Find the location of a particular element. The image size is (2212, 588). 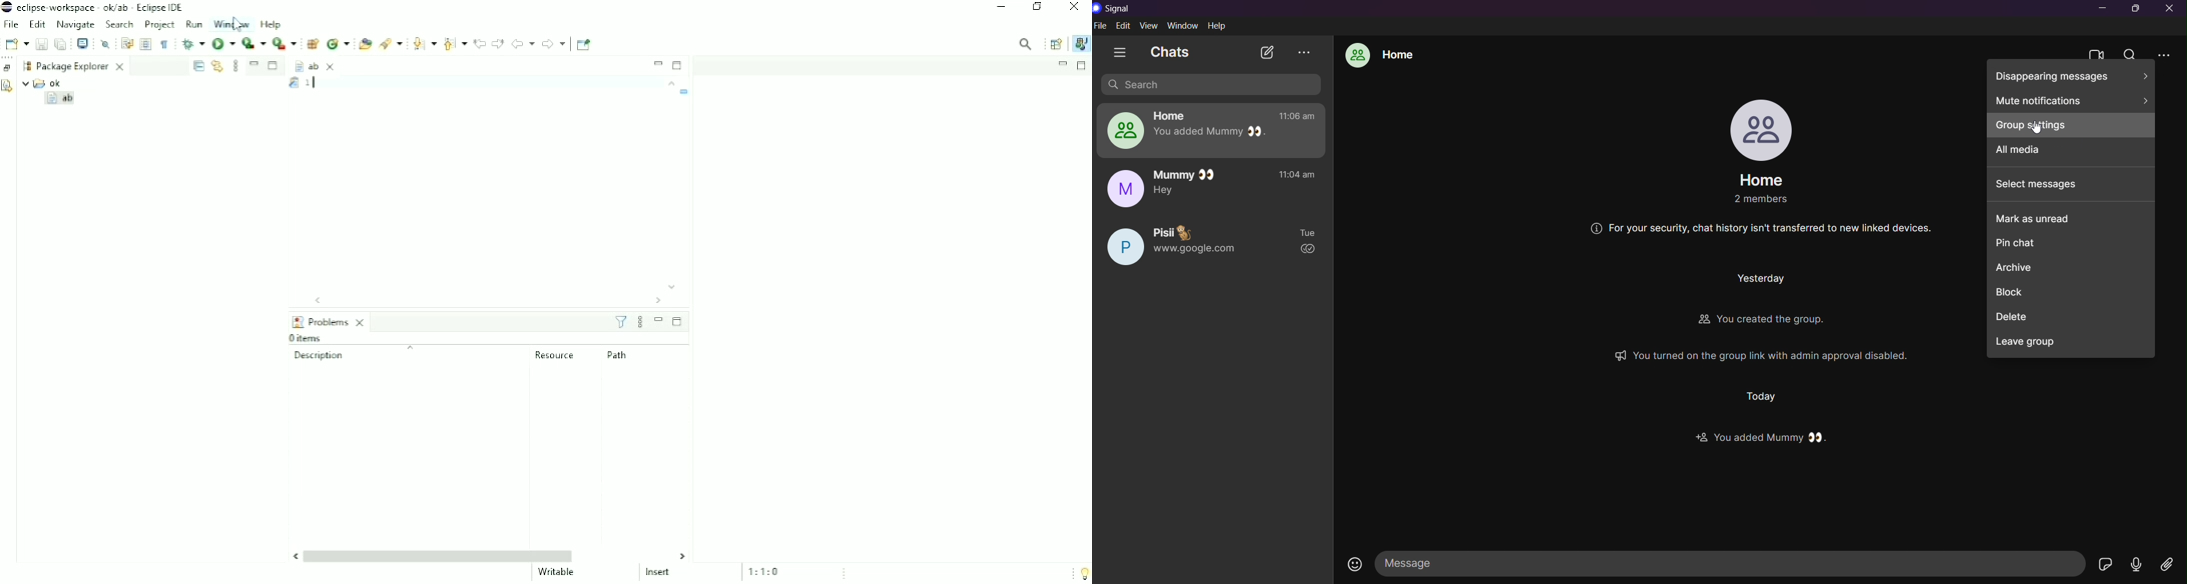

select messages is located at coordinates (2071, 183).